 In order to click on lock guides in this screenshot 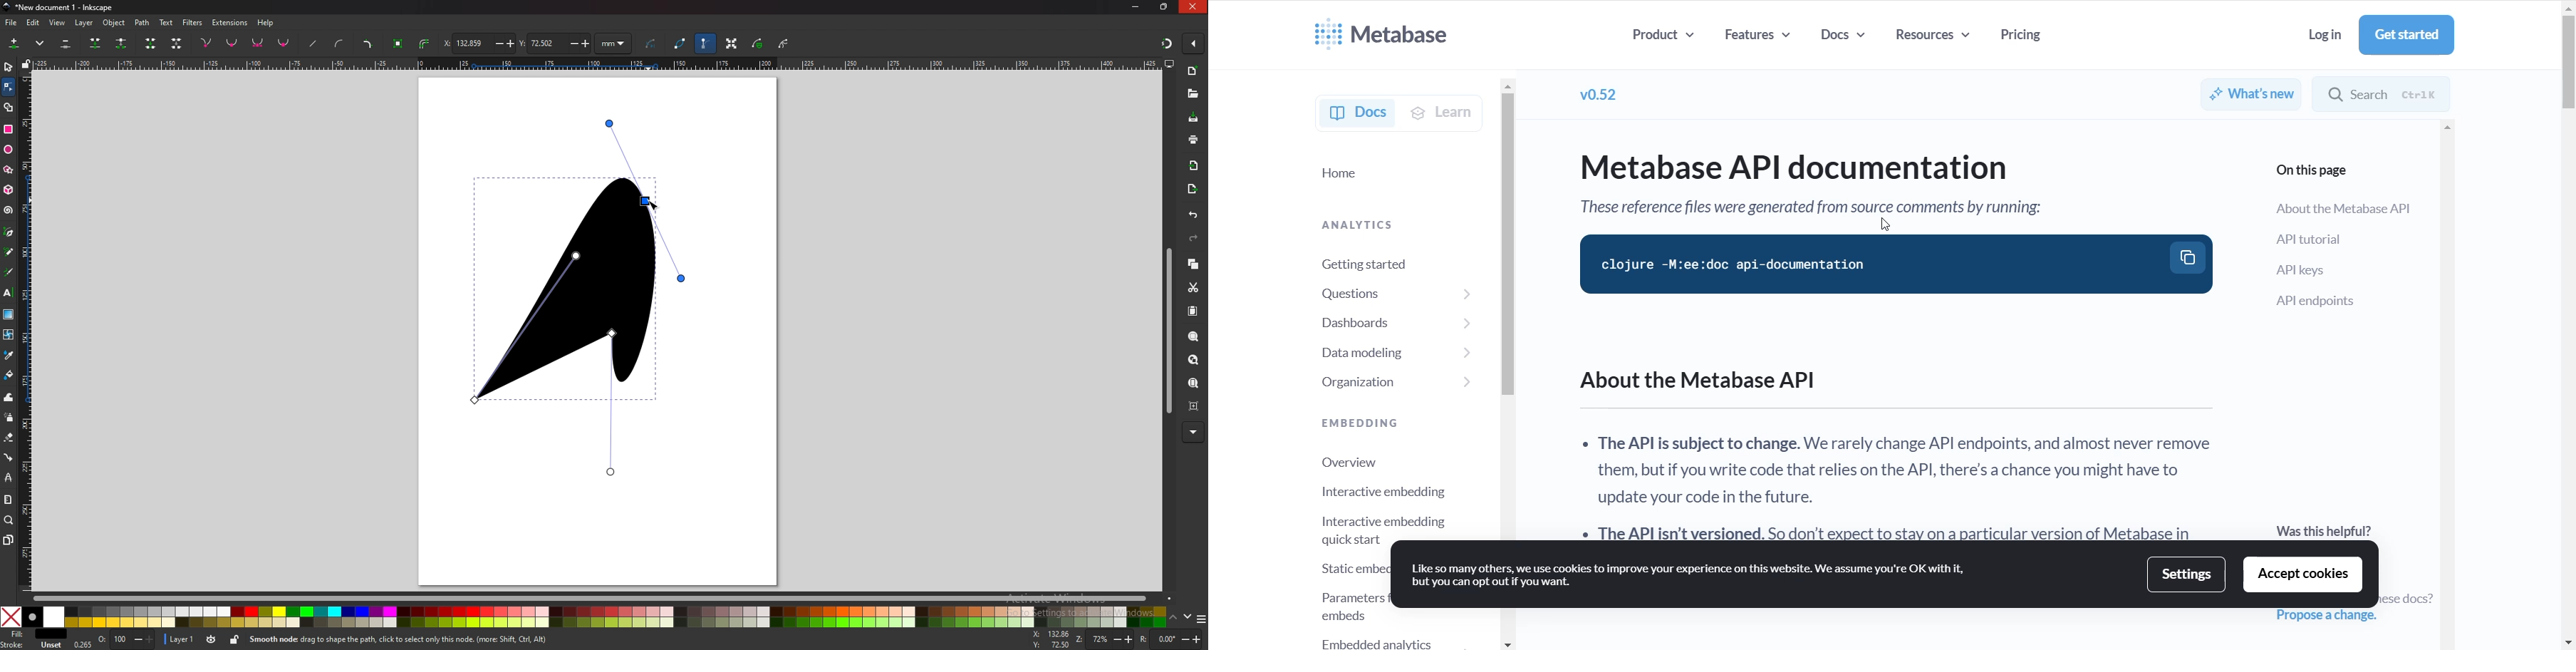, I will do `click(26, 64)`.